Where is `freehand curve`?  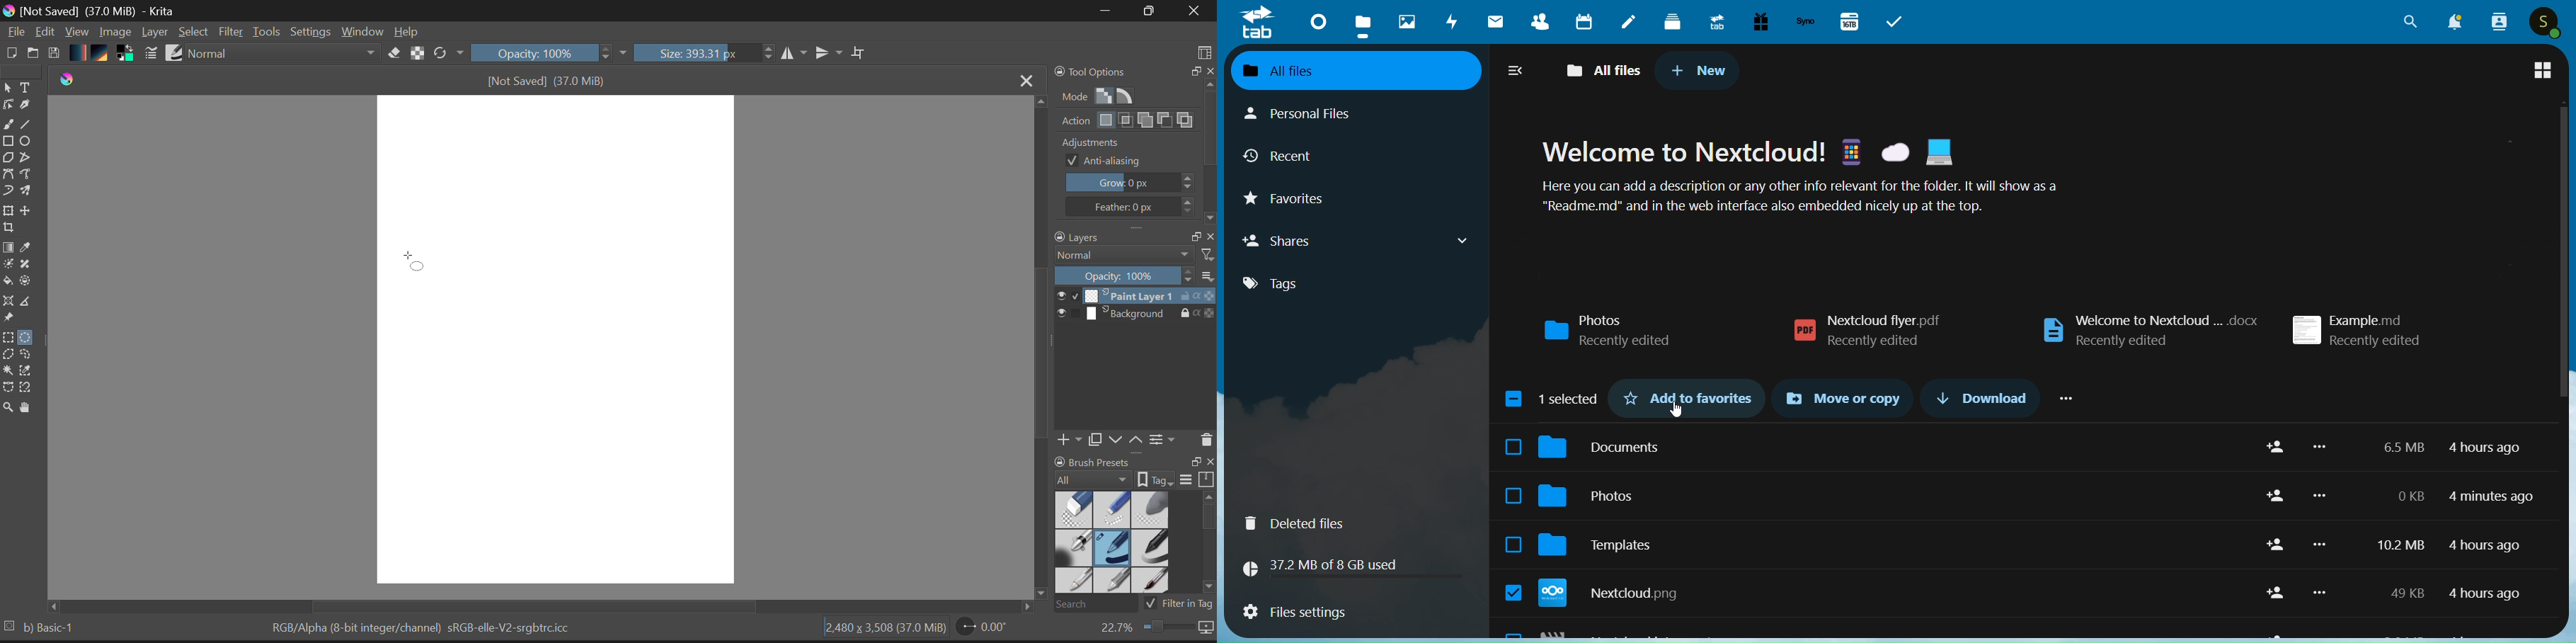 freehand curve is located at coordinates (10, 126).